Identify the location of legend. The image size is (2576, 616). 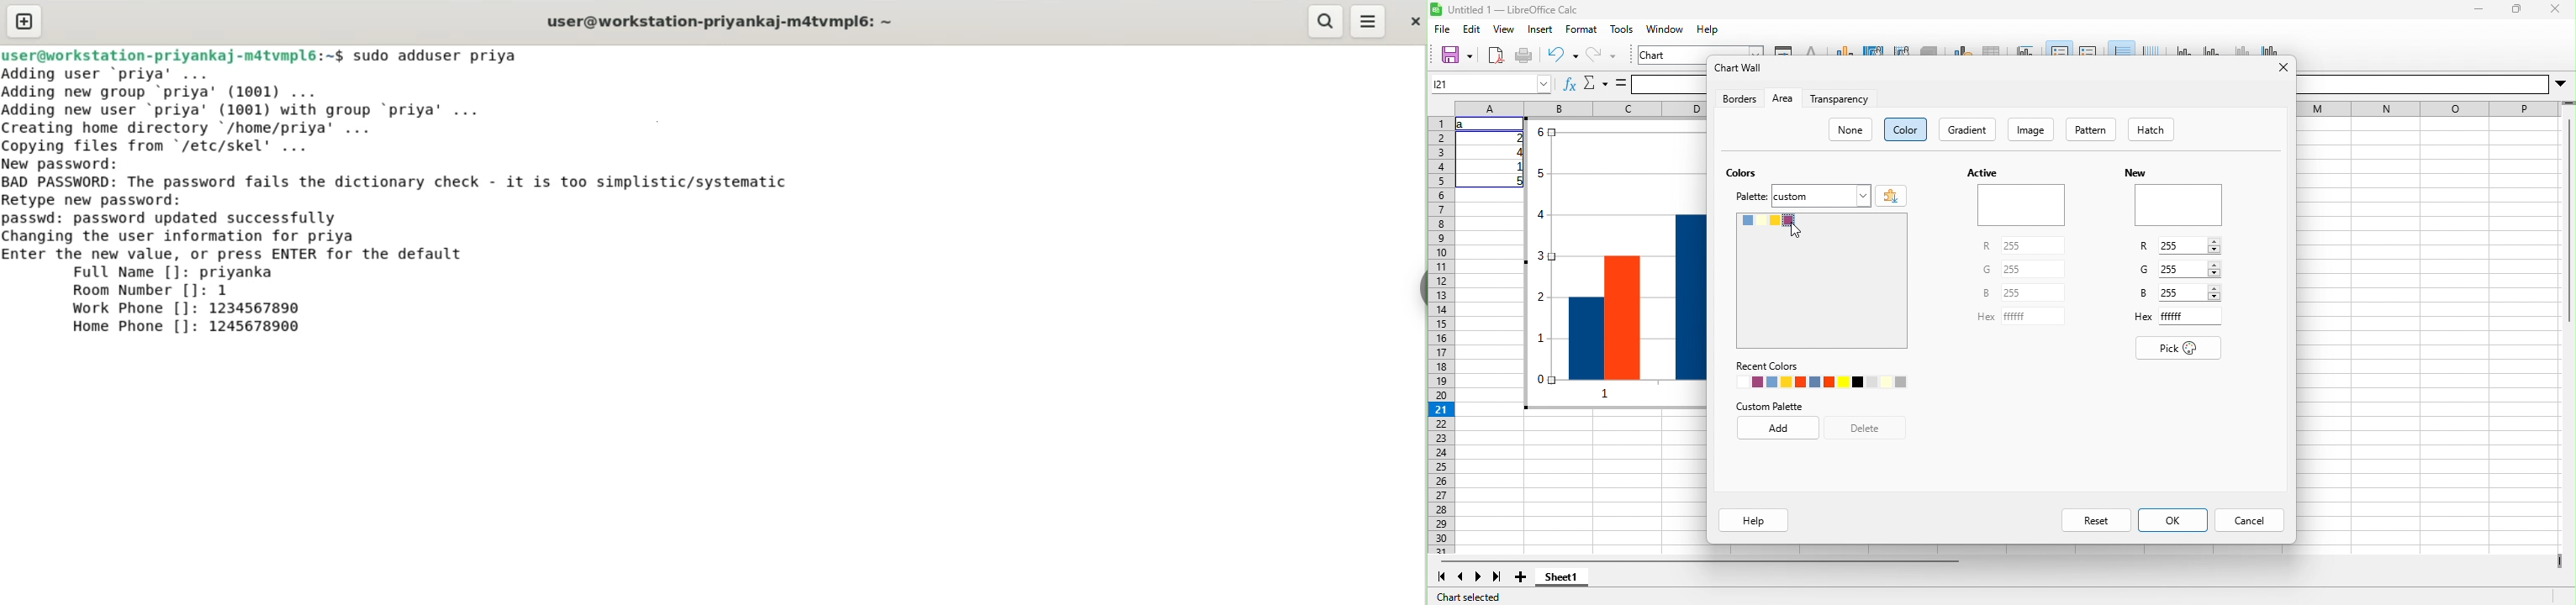
(2088, 49).